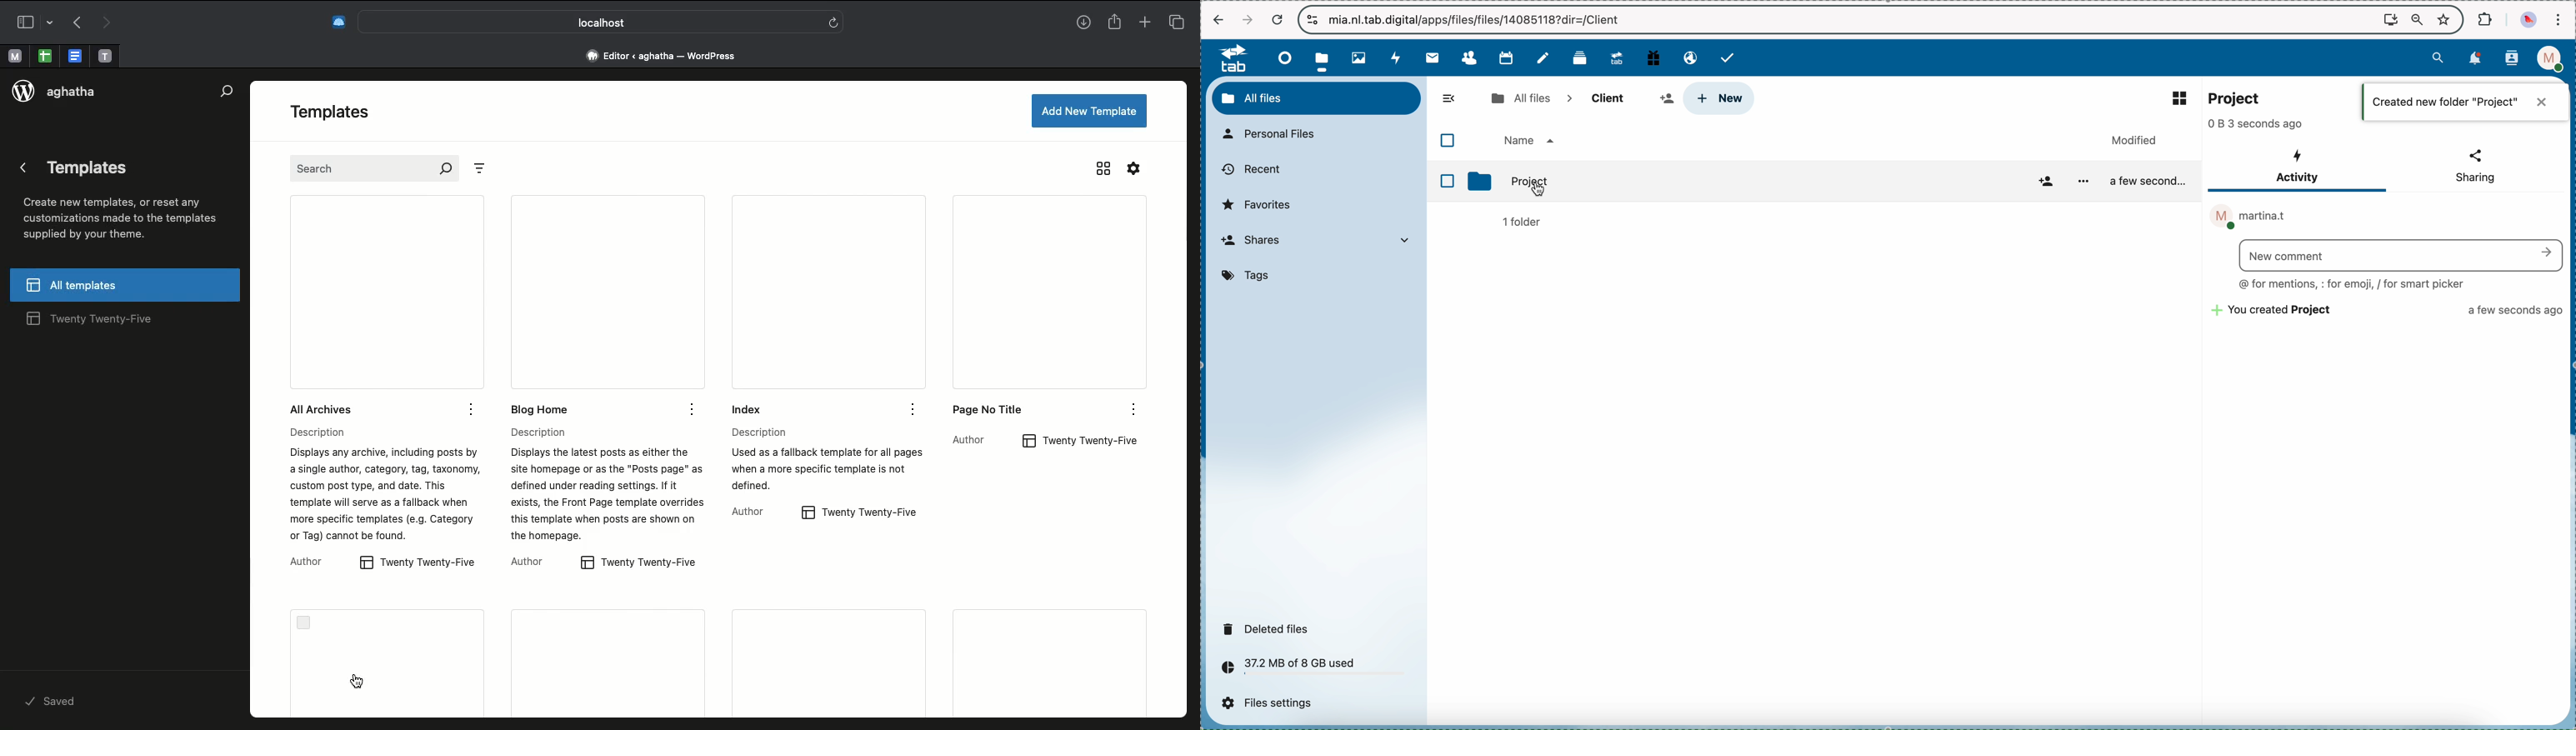  I want to click on Modified, so click(2135, 142).